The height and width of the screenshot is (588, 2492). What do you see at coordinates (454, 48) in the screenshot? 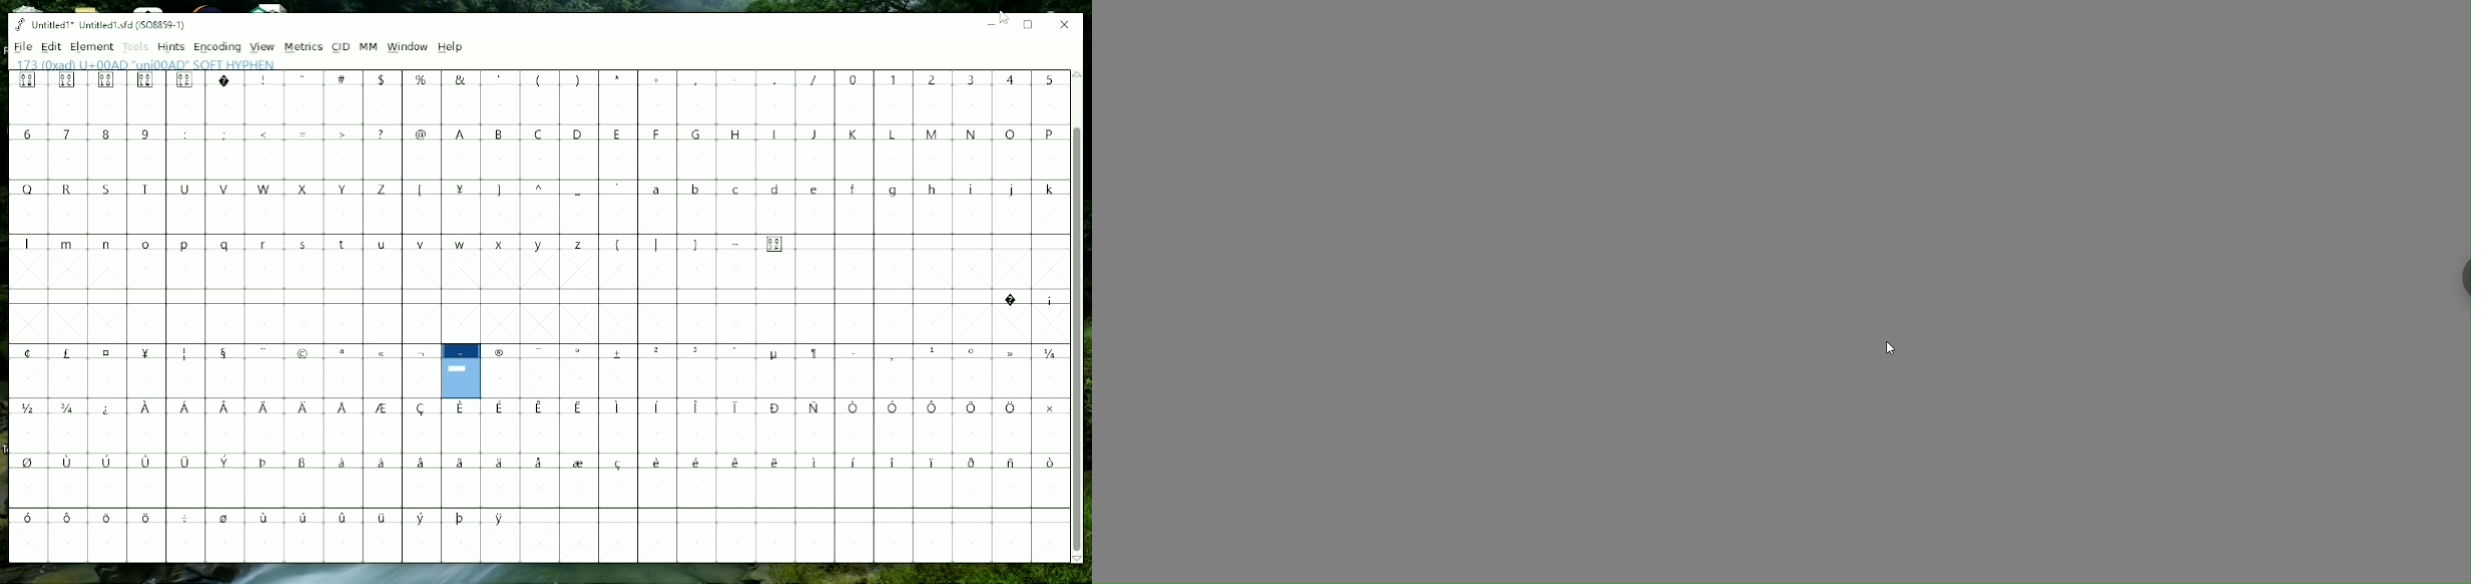
I see `Help` at bounding box center [454, 48].